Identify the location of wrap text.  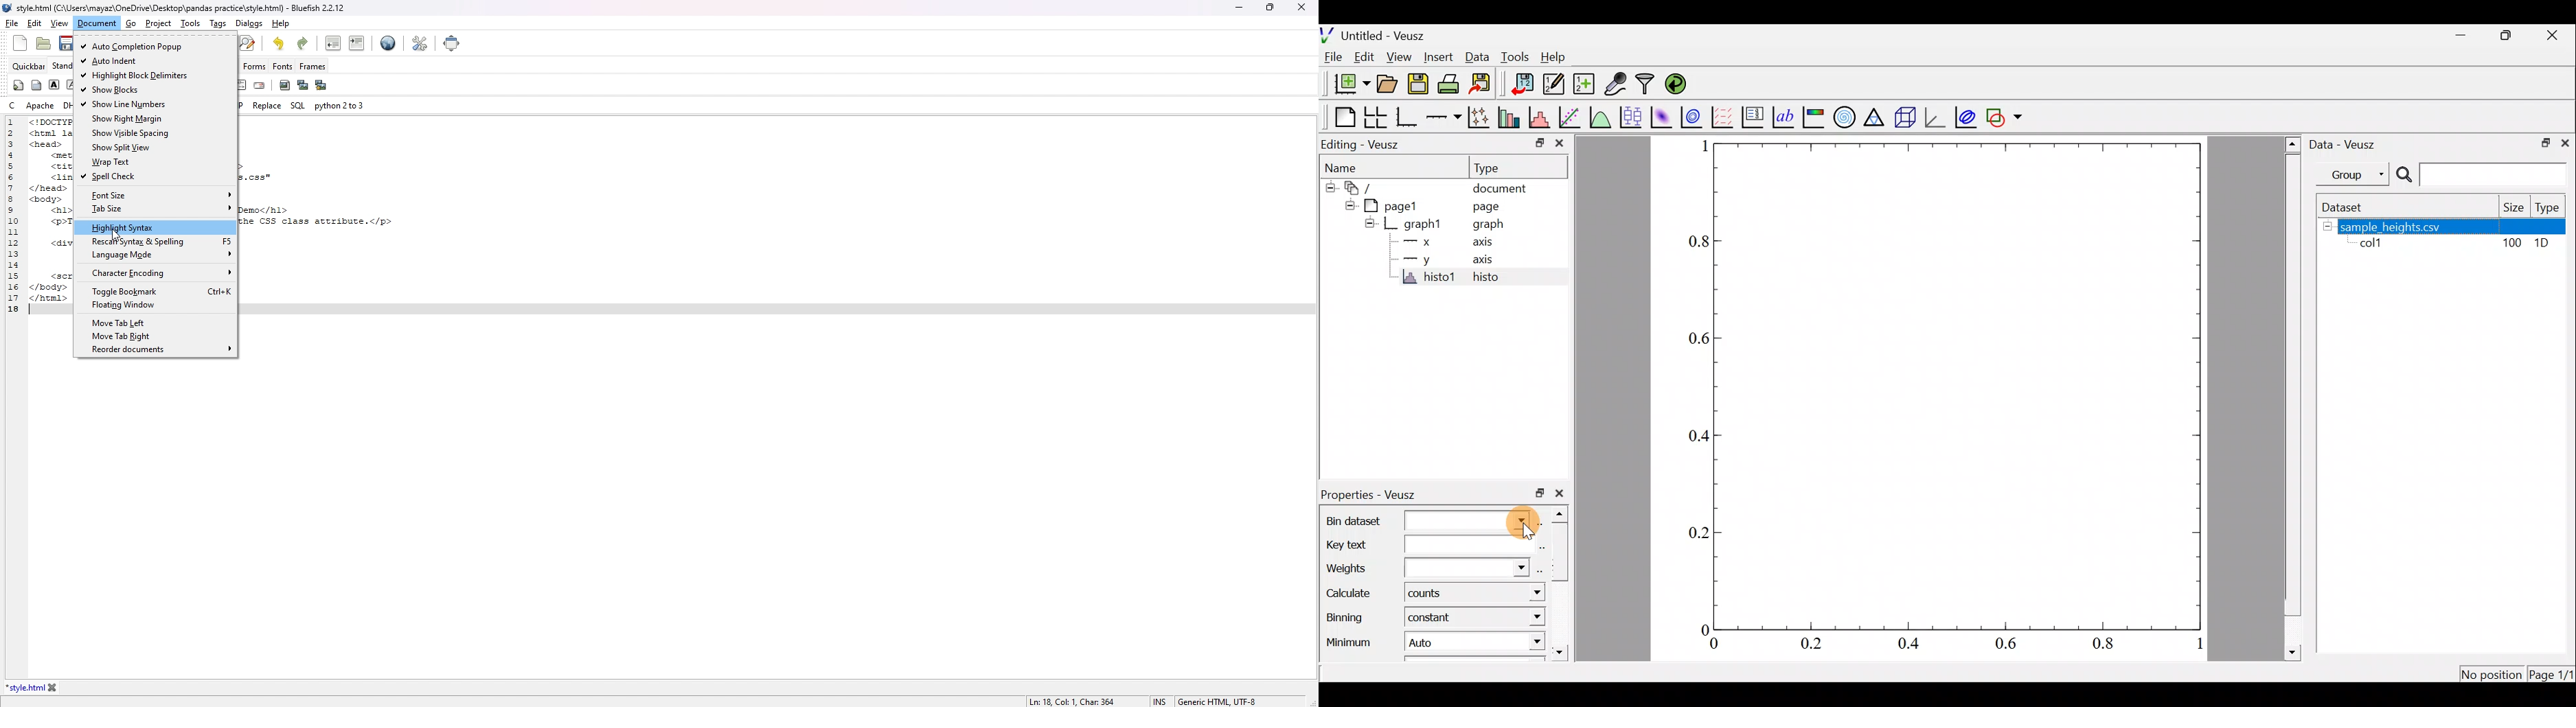
(156, 161).